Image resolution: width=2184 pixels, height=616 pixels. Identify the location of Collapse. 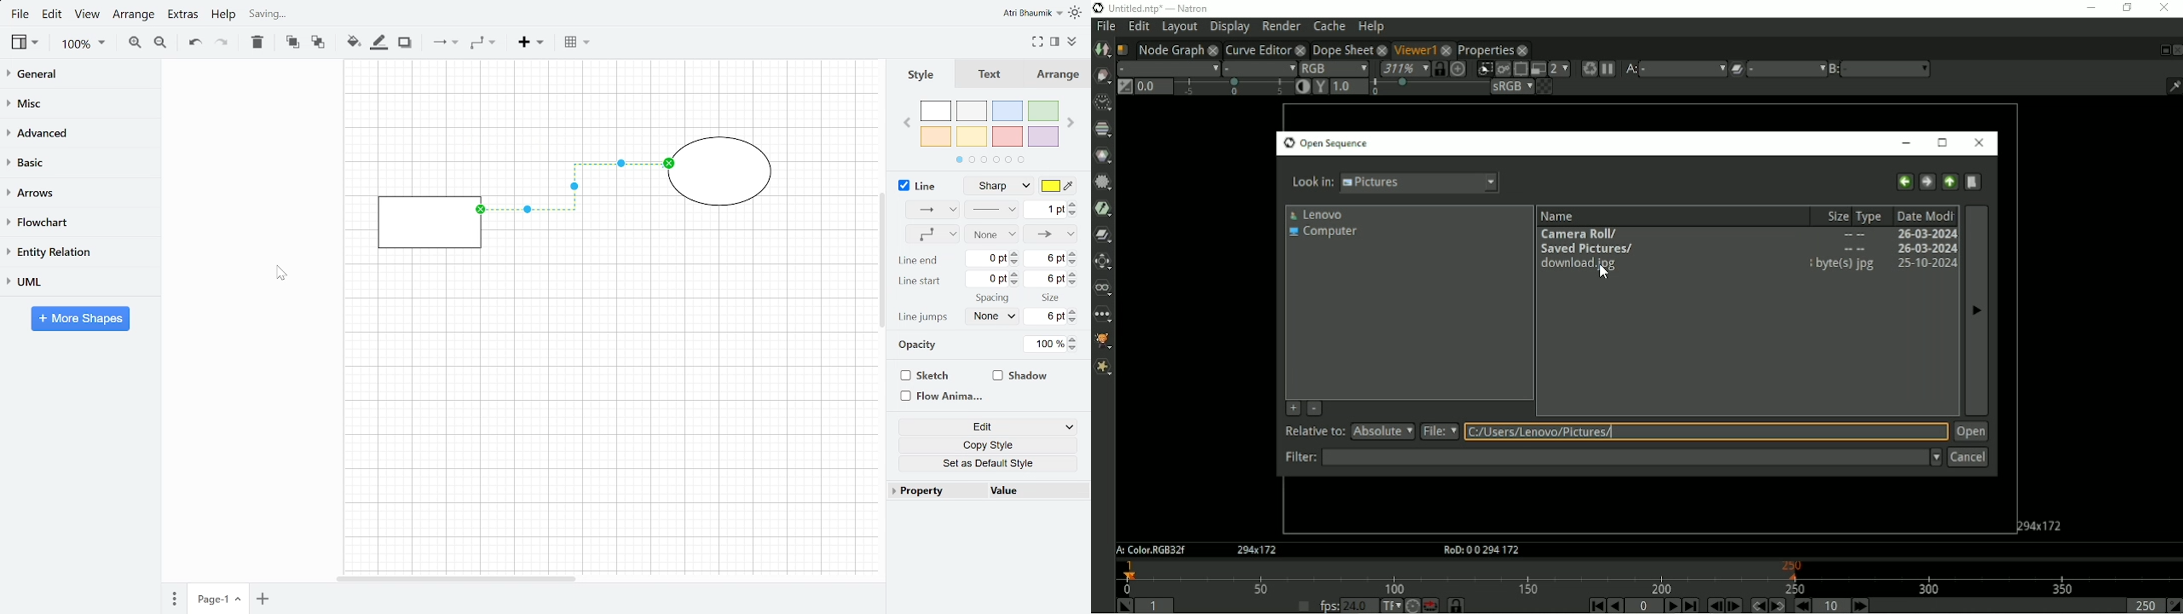
(1073, 42).